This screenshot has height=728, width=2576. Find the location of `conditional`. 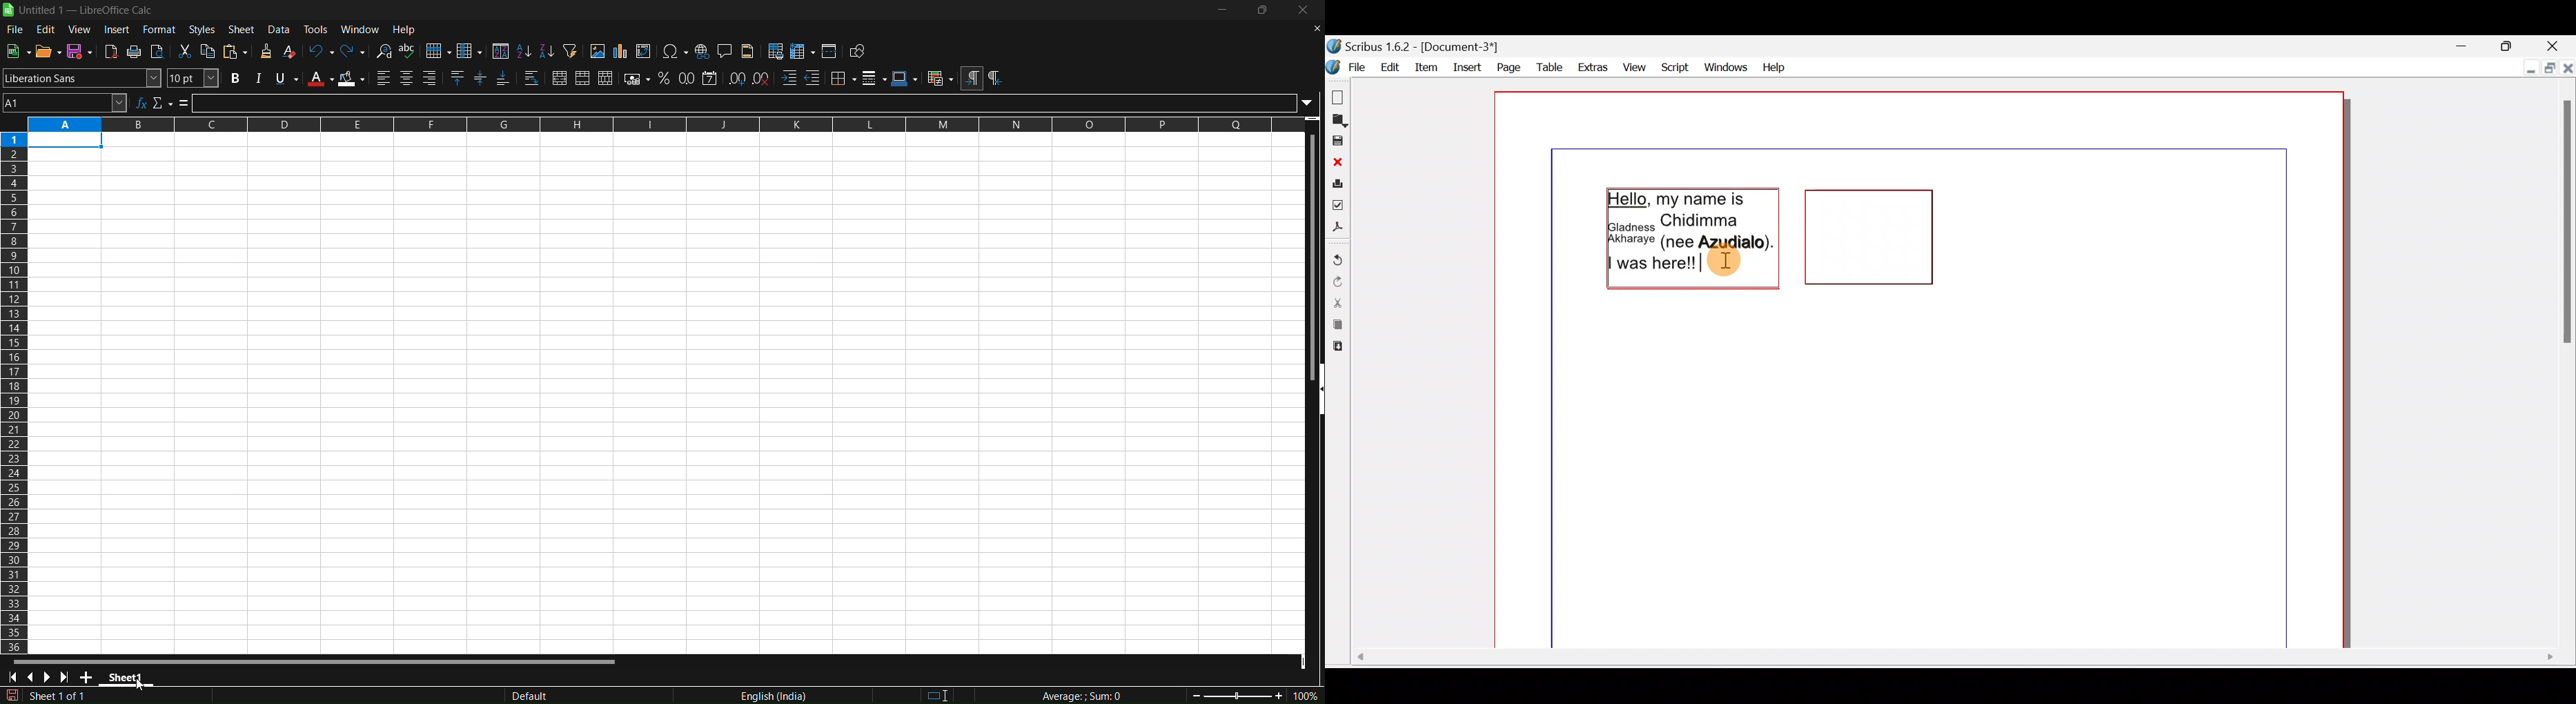

conditional is located at coordinates (939, 79).